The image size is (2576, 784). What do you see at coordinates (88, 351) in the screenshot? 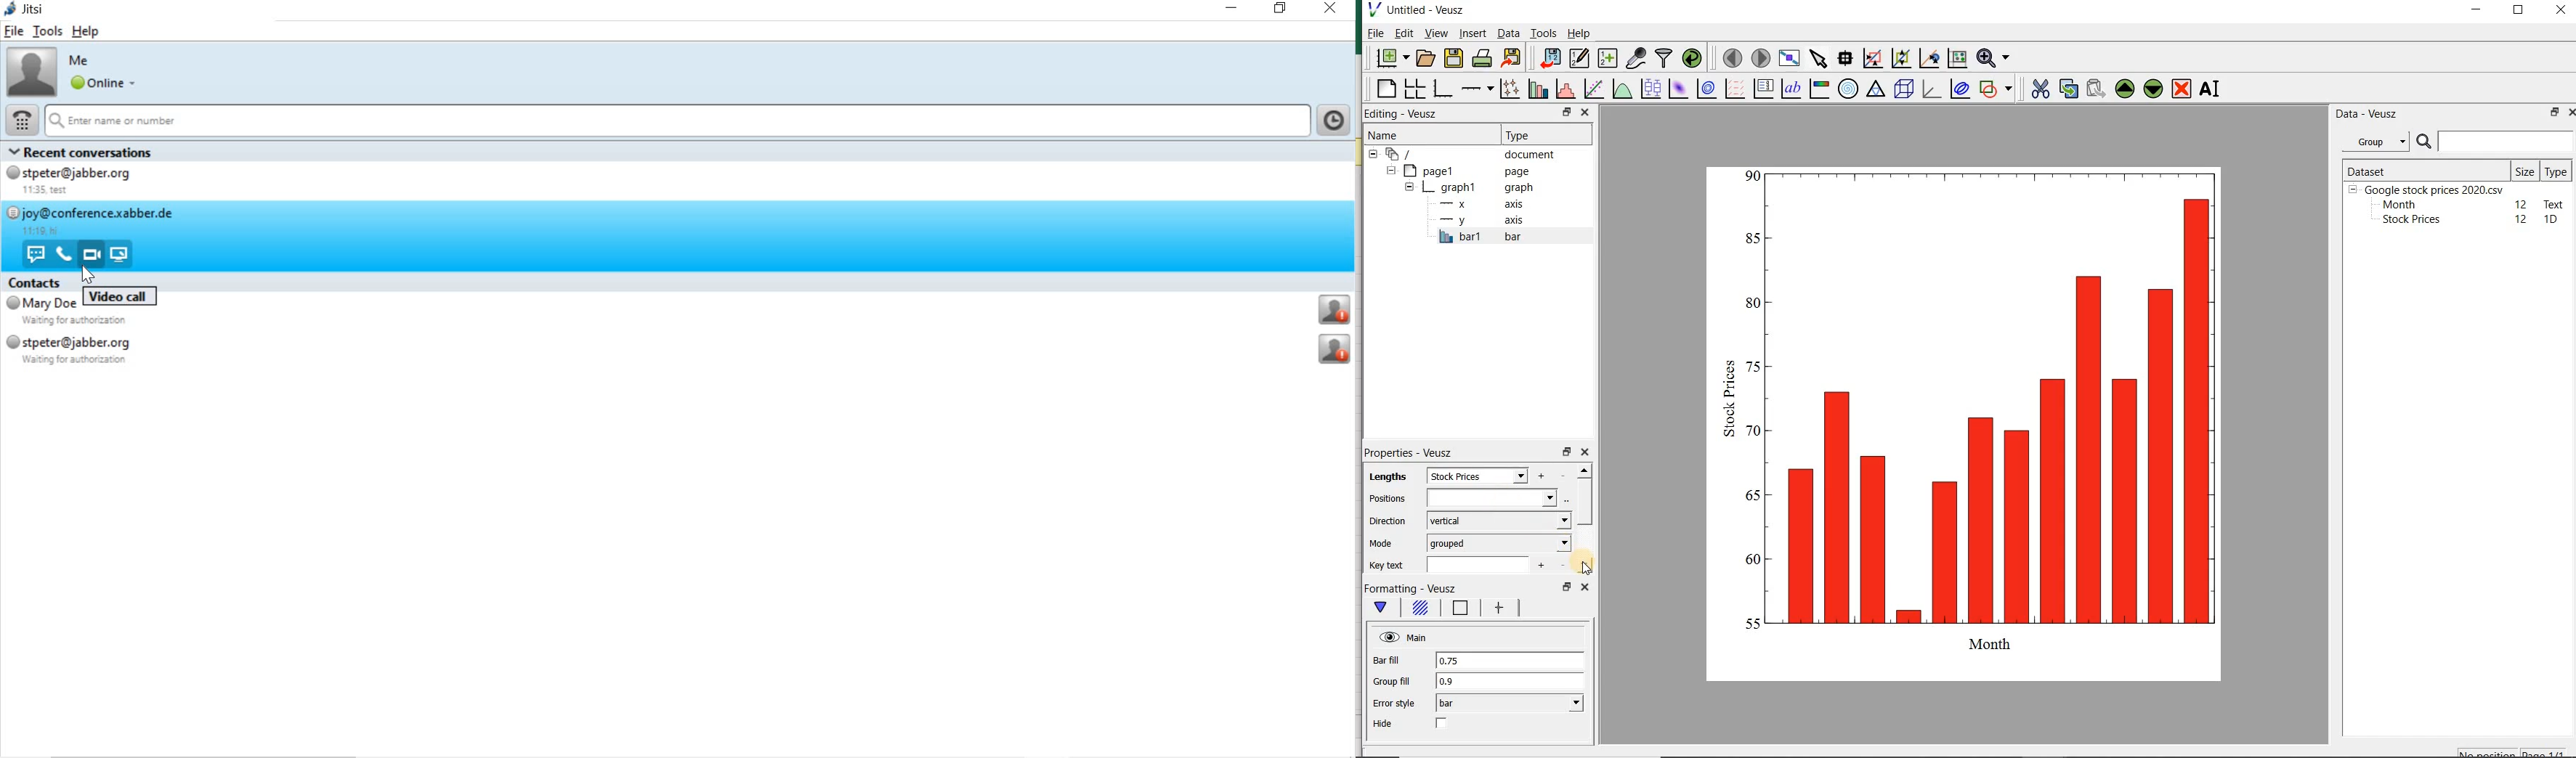
I see `stpeter@jabber.org waiting for authorization` at bounding box center [88, 351].